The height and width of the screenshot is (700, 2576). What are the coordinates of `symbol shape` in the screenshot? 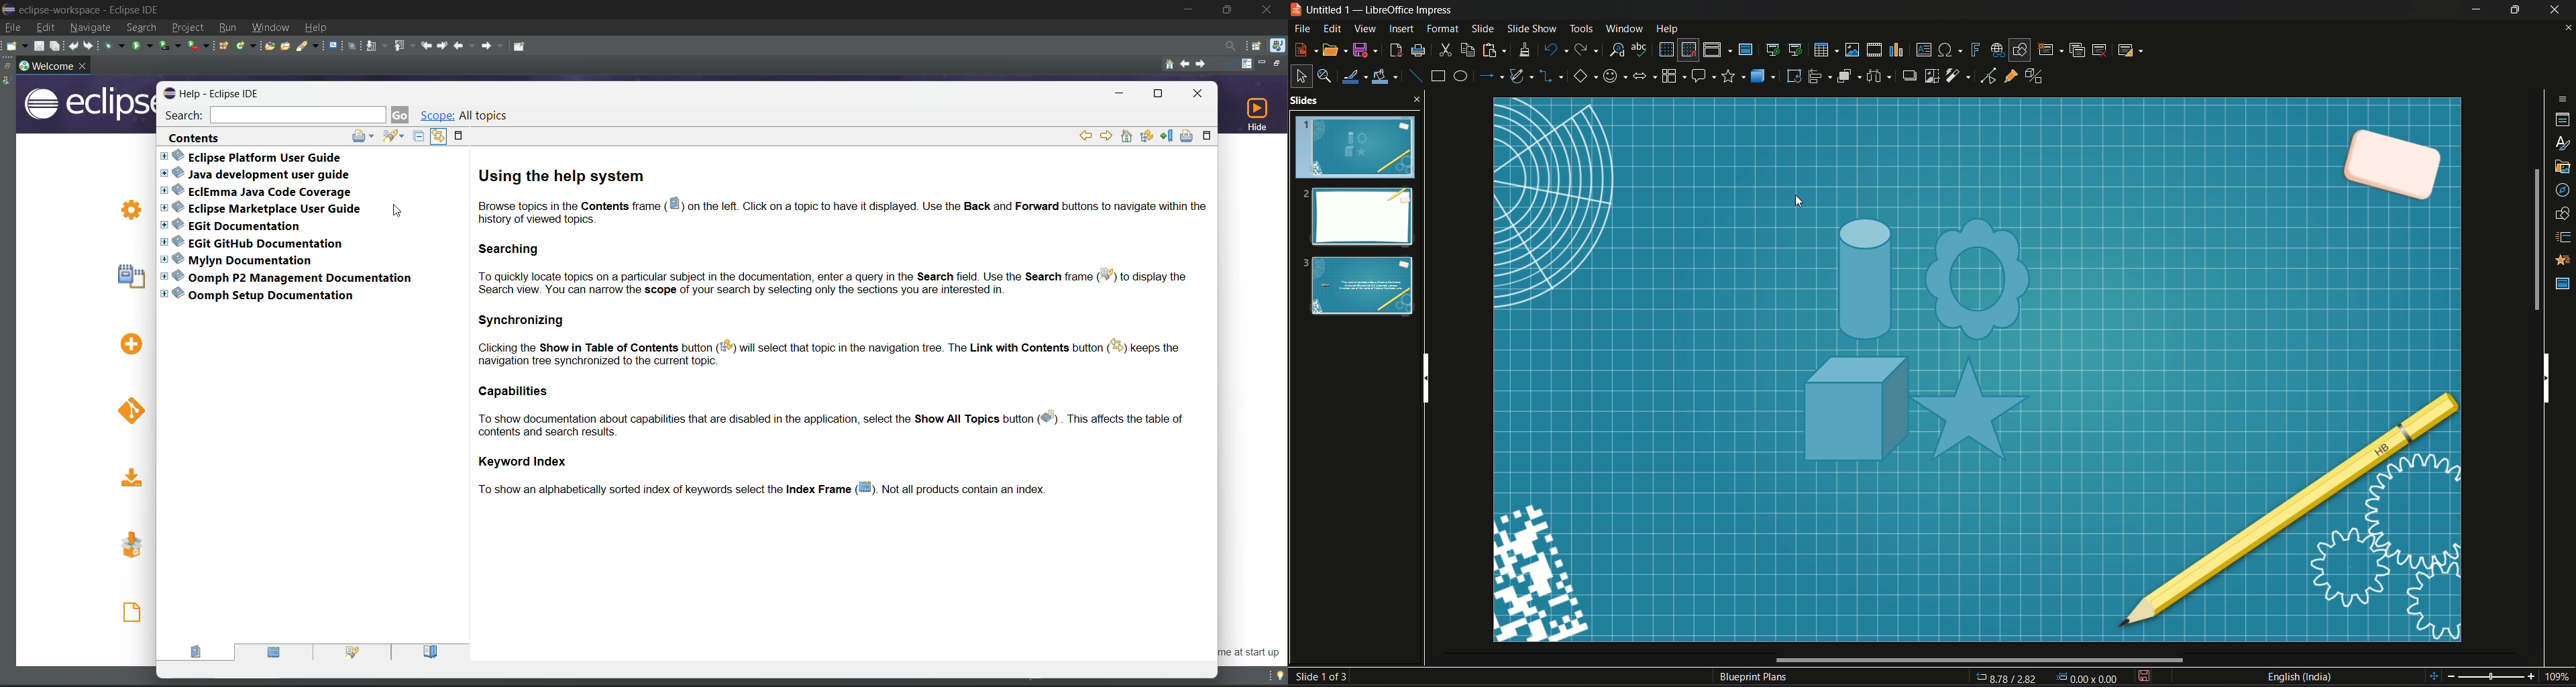 It's located at (1613, 78).